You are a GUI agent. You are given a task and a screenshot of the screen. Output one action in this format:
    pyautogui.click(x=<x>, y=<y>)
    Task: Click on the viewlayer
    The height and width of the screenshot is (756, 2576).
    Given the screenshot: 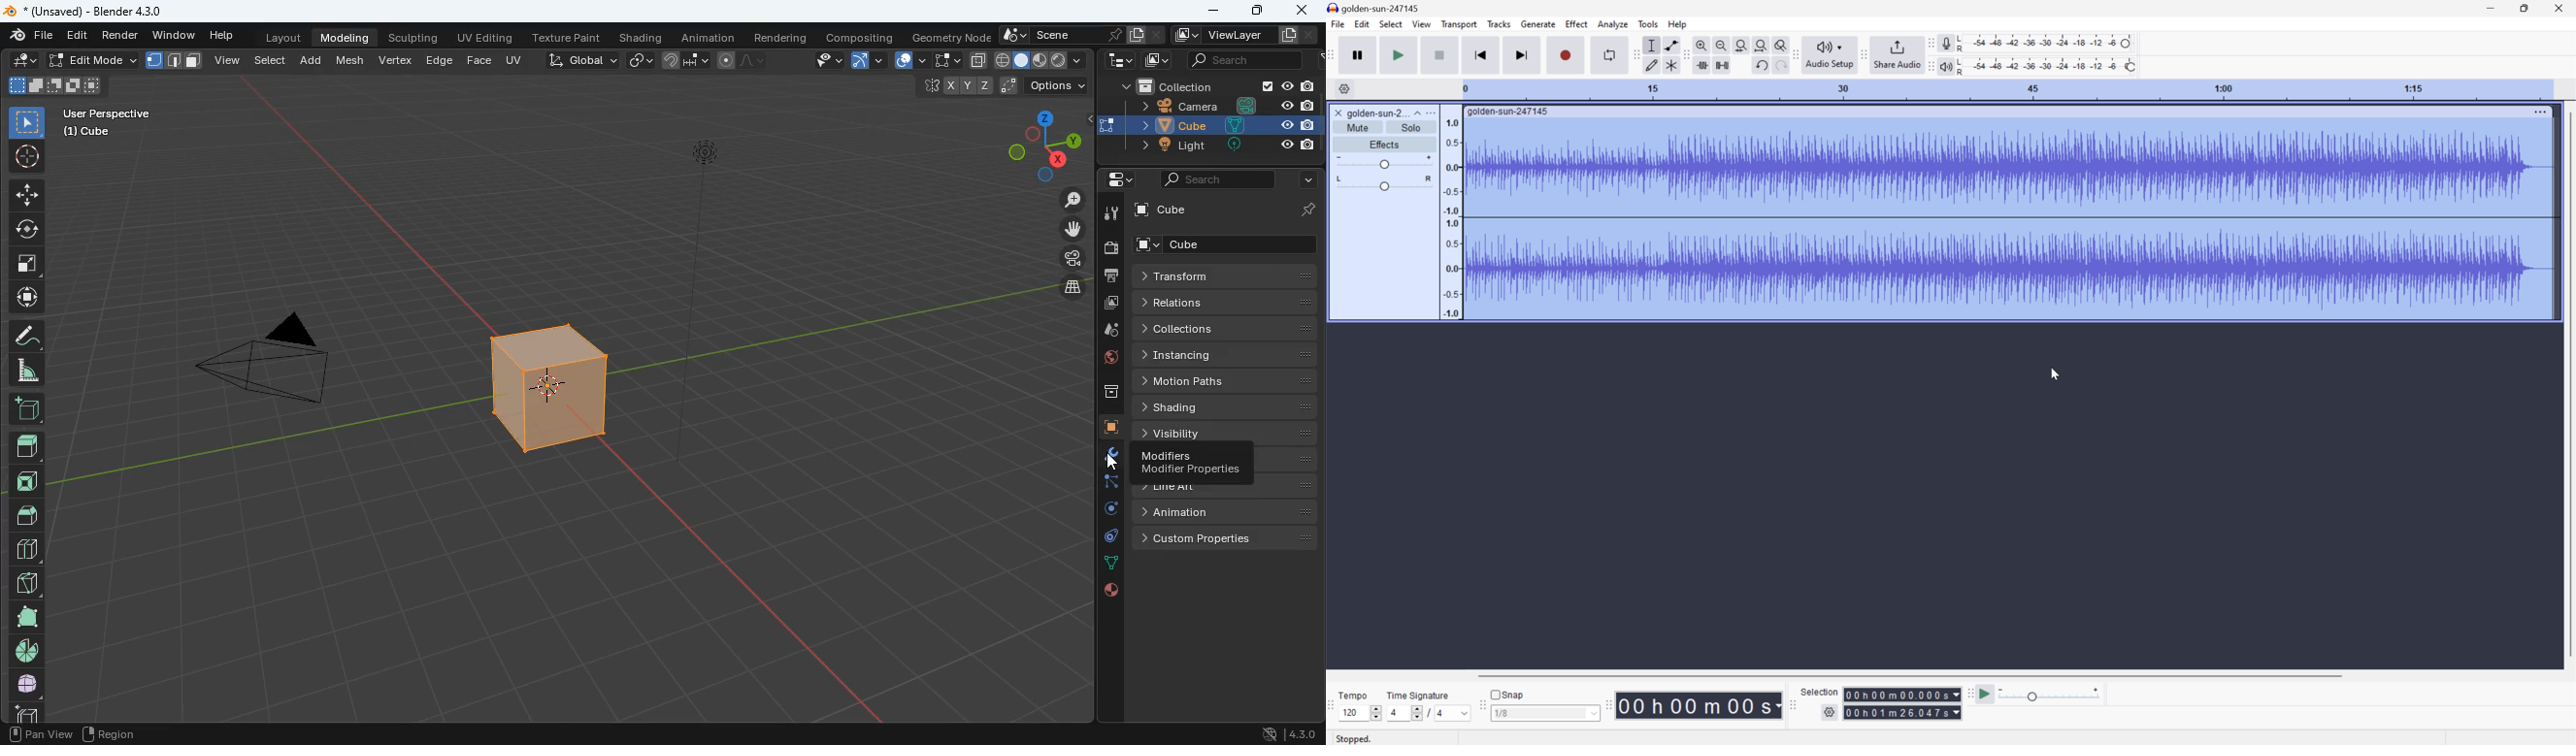 What is the action you would take?
    pyautogui.click(x=1243, y=36)
    